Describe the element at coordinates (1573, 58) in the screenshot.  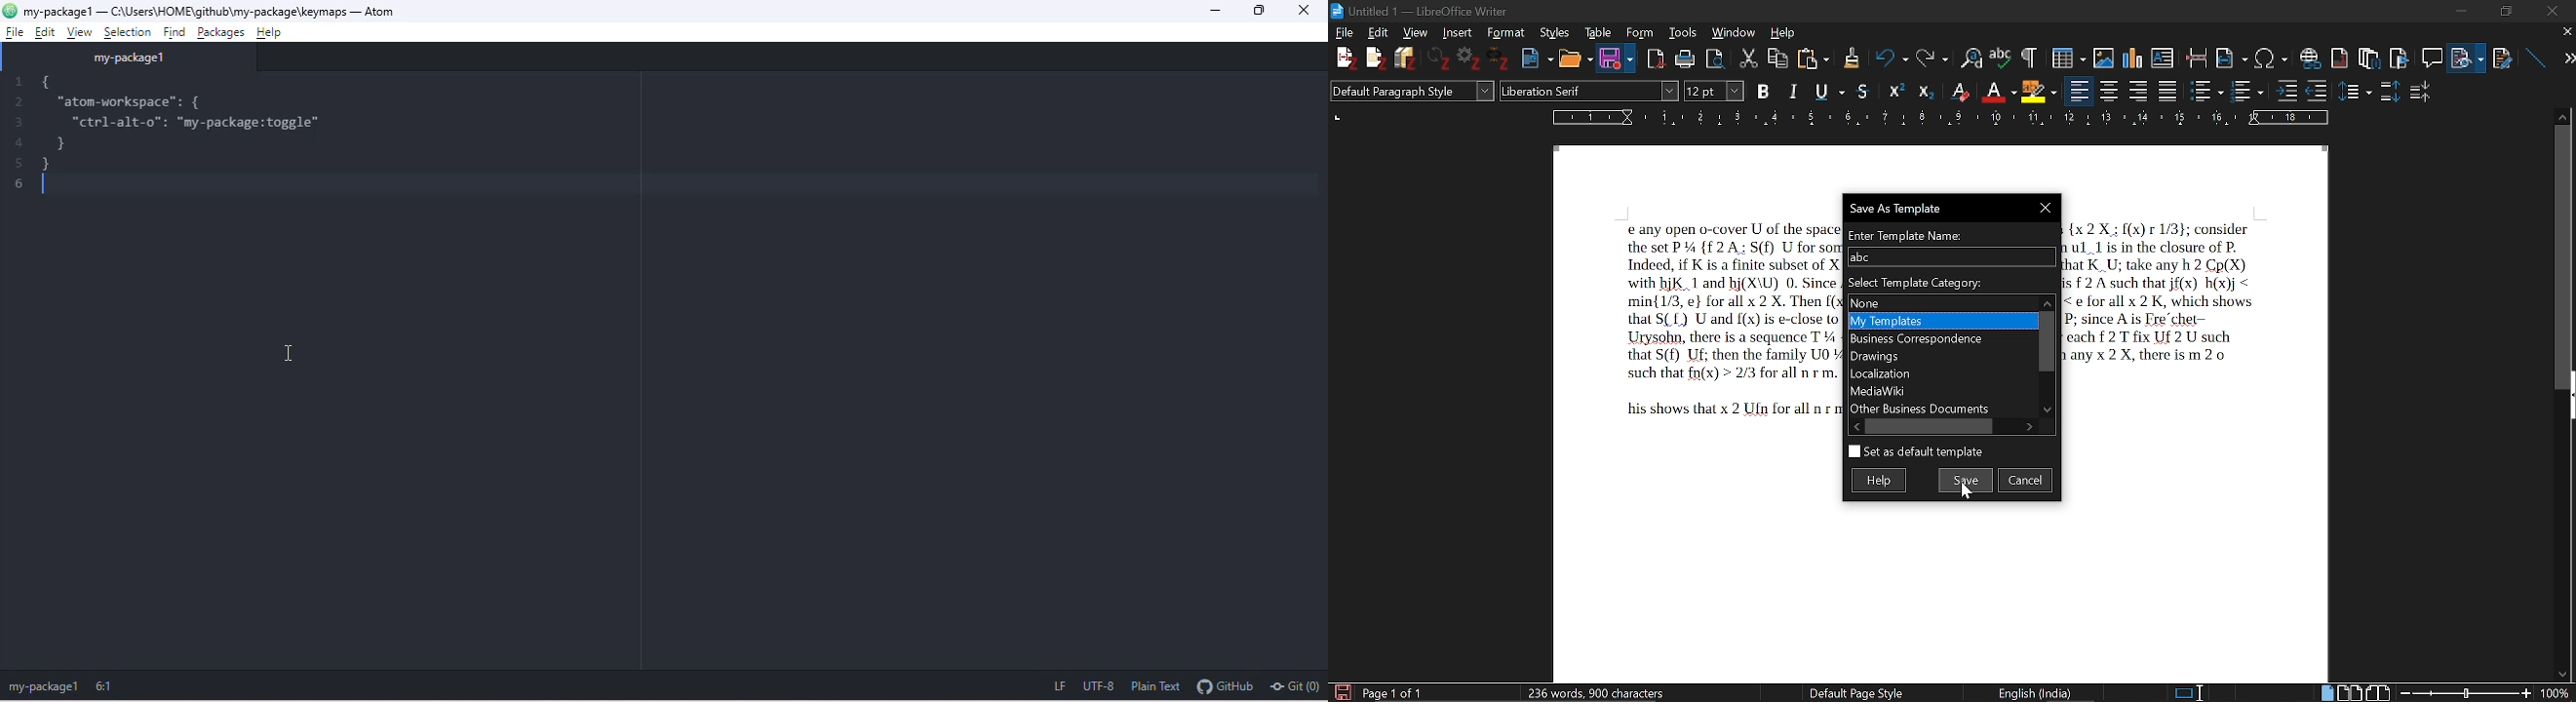
I see `Open` at that location.